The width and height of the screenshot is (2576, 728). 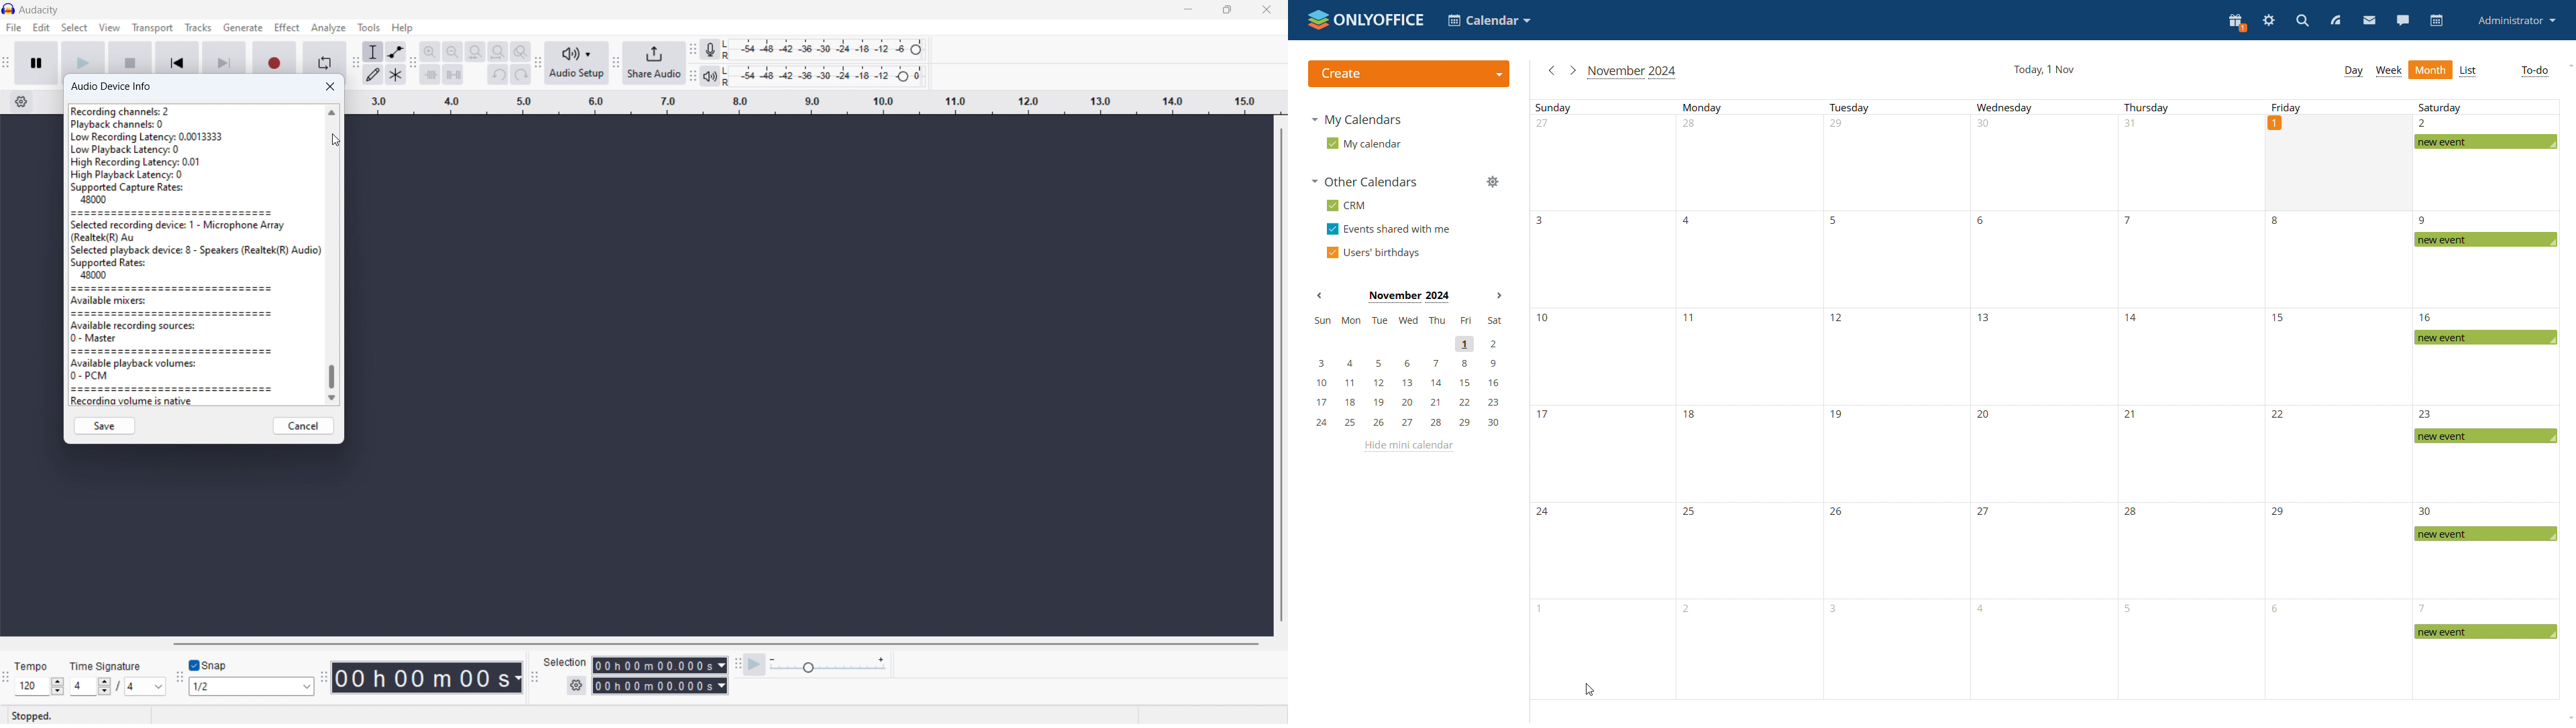 I want to click on settings, so click(x=576, y=685).